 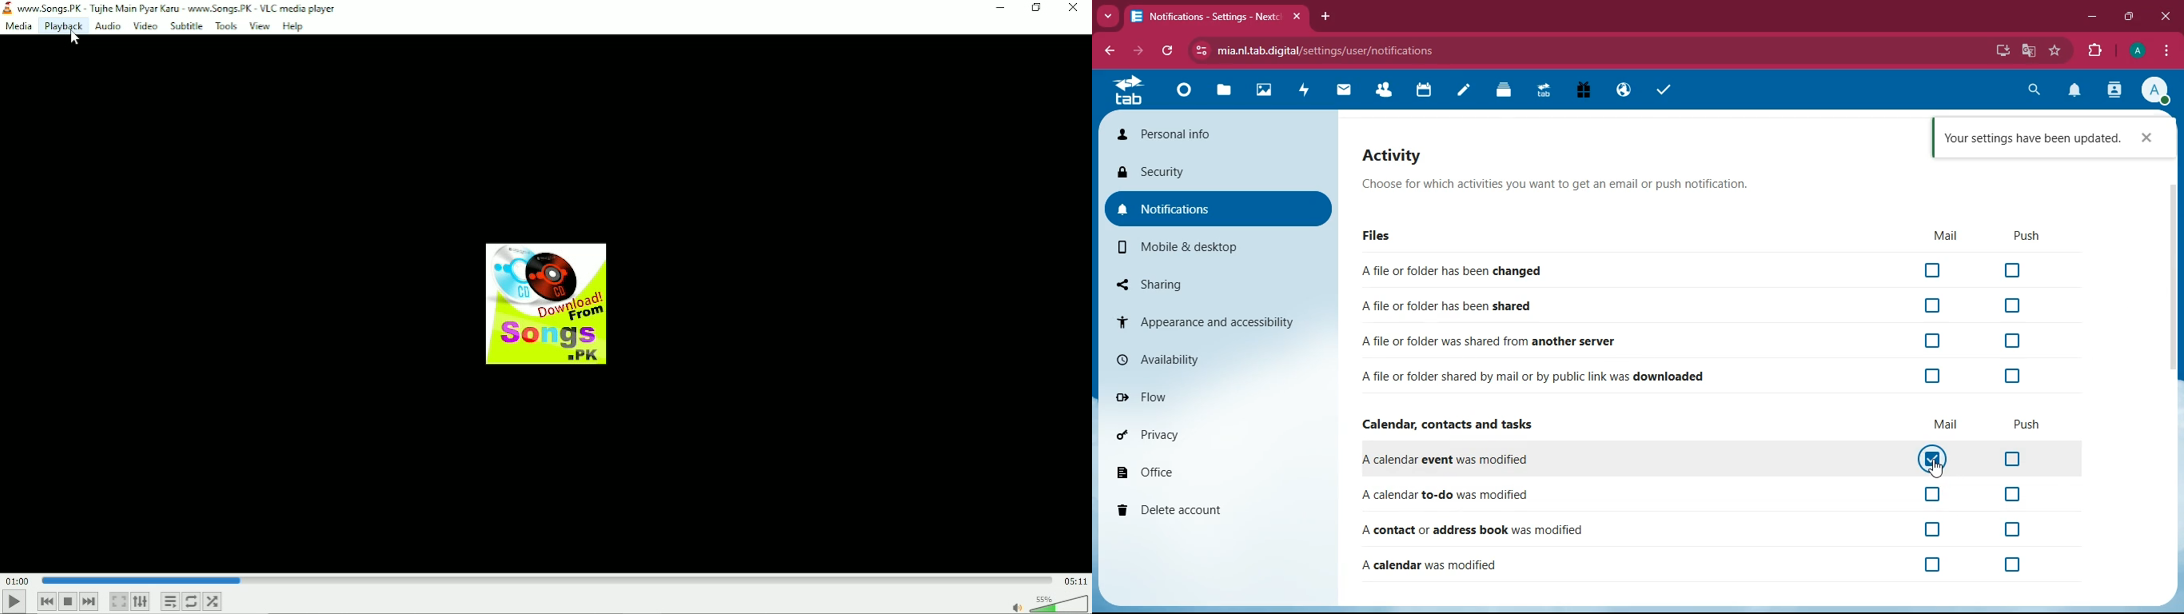 I want to click on Contacts, so click(x=1385, y=91).